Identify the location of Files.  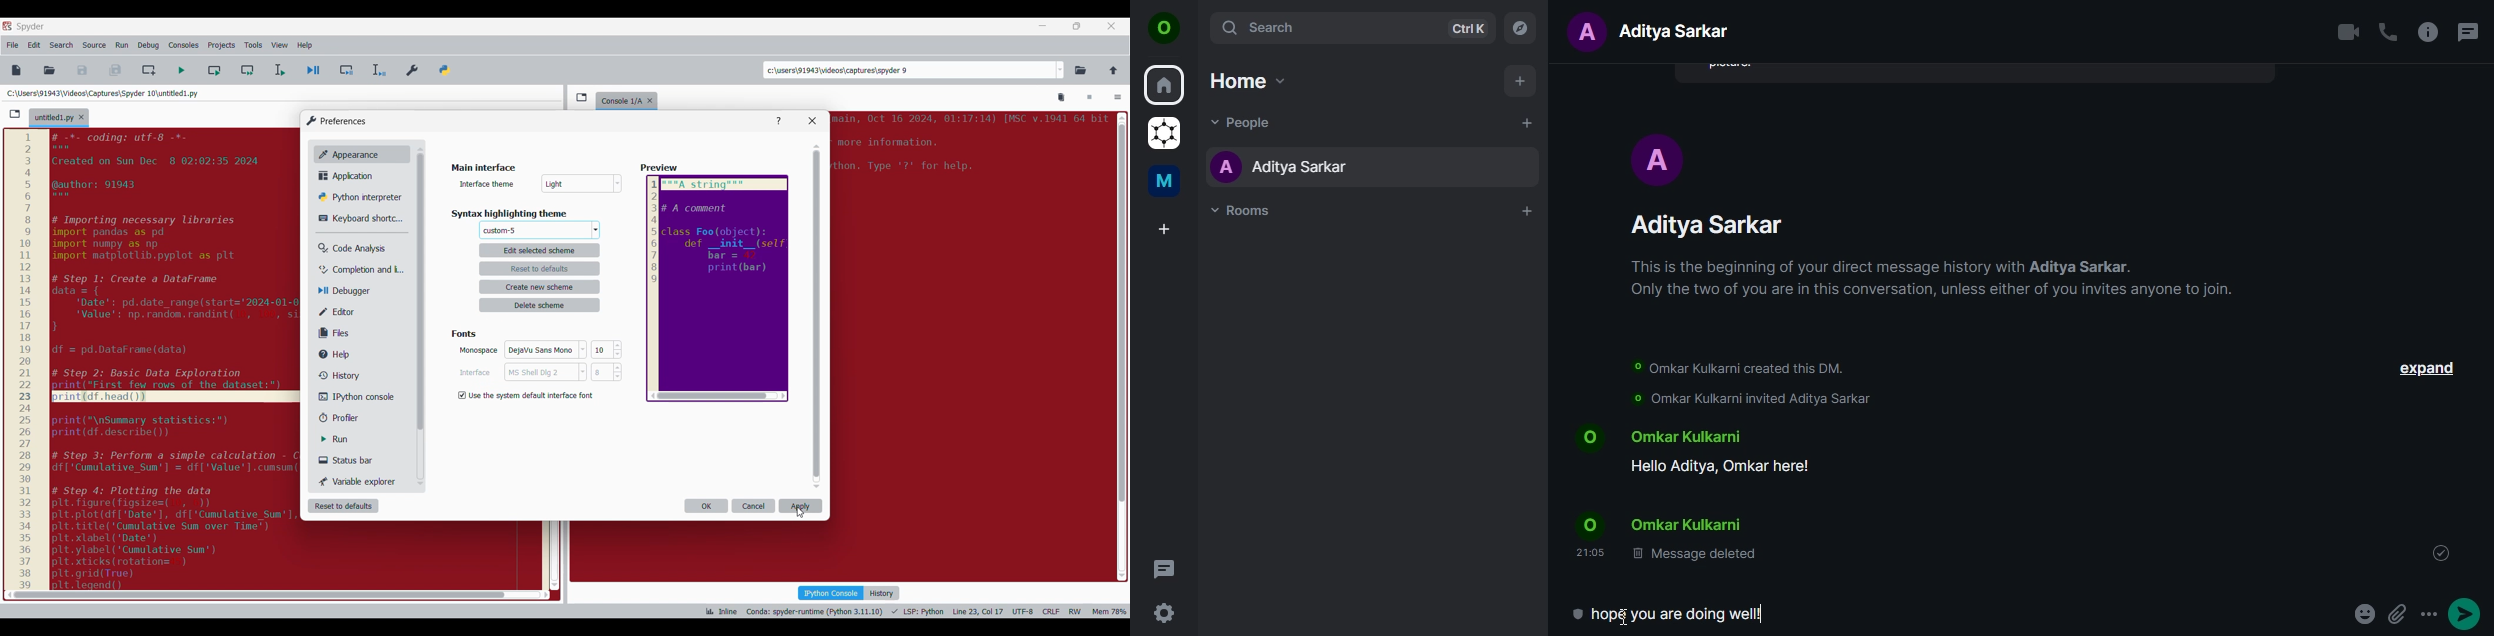
(337, 333).